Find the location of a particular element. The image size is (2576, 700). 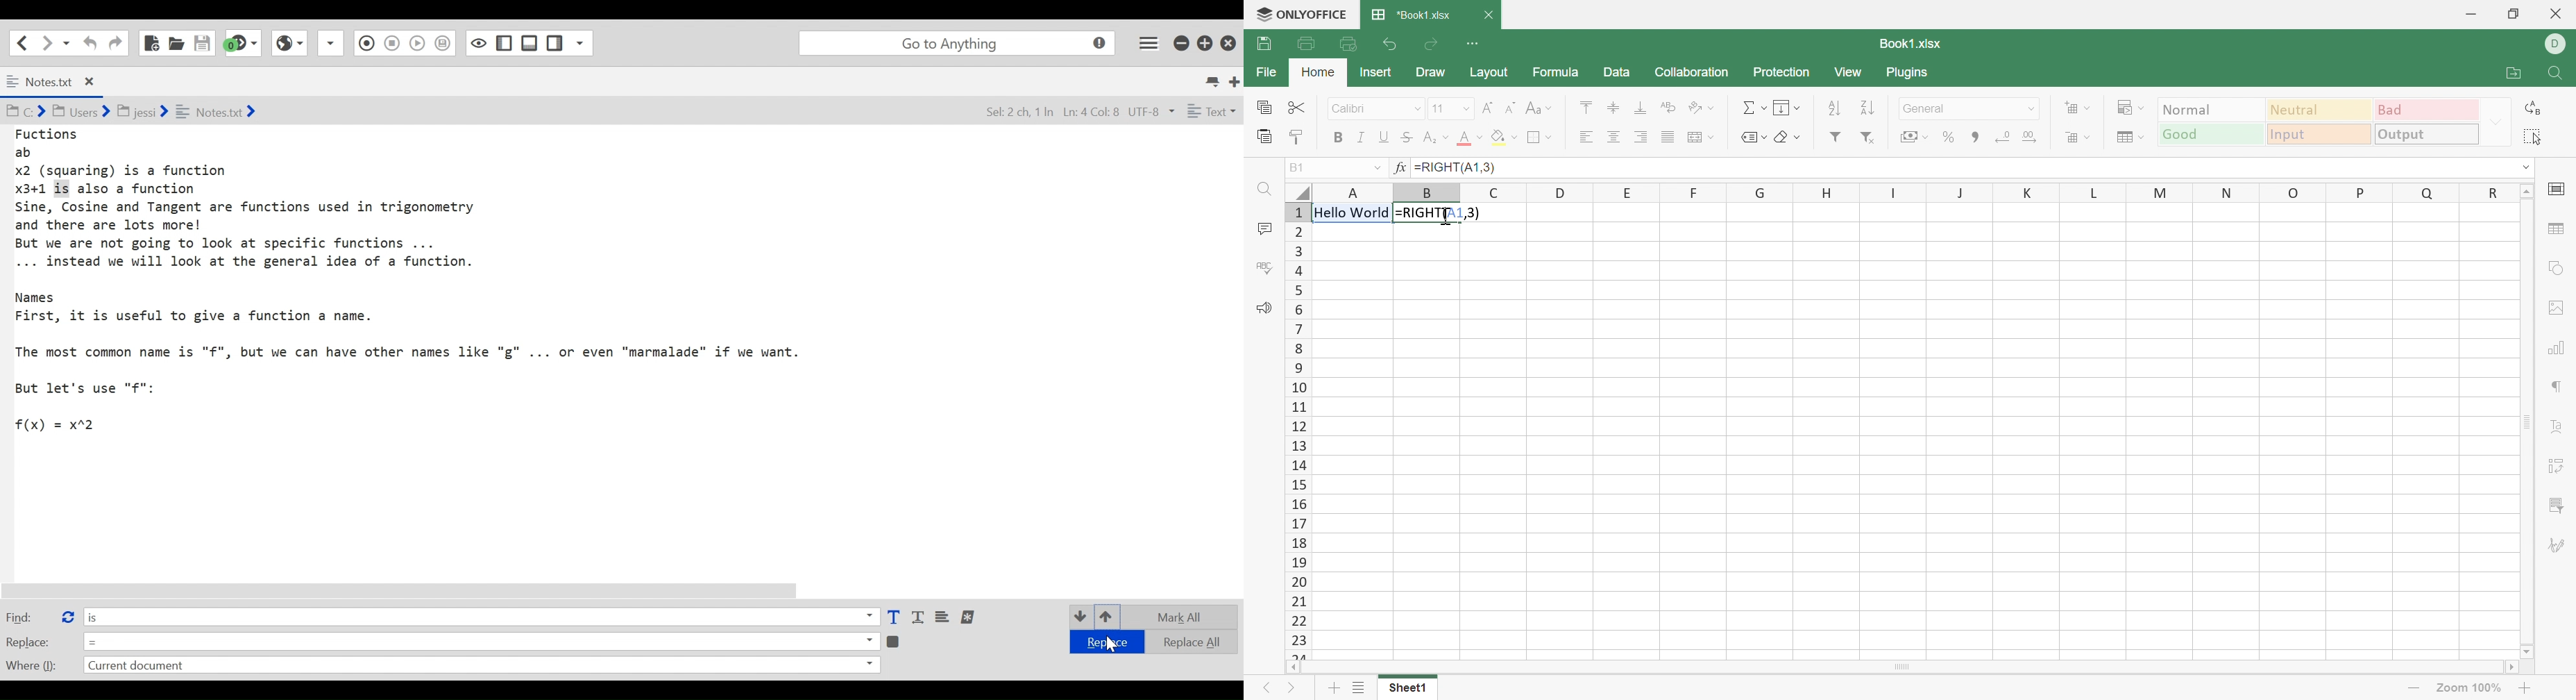

Print file is located at coordinates (1308, 43).